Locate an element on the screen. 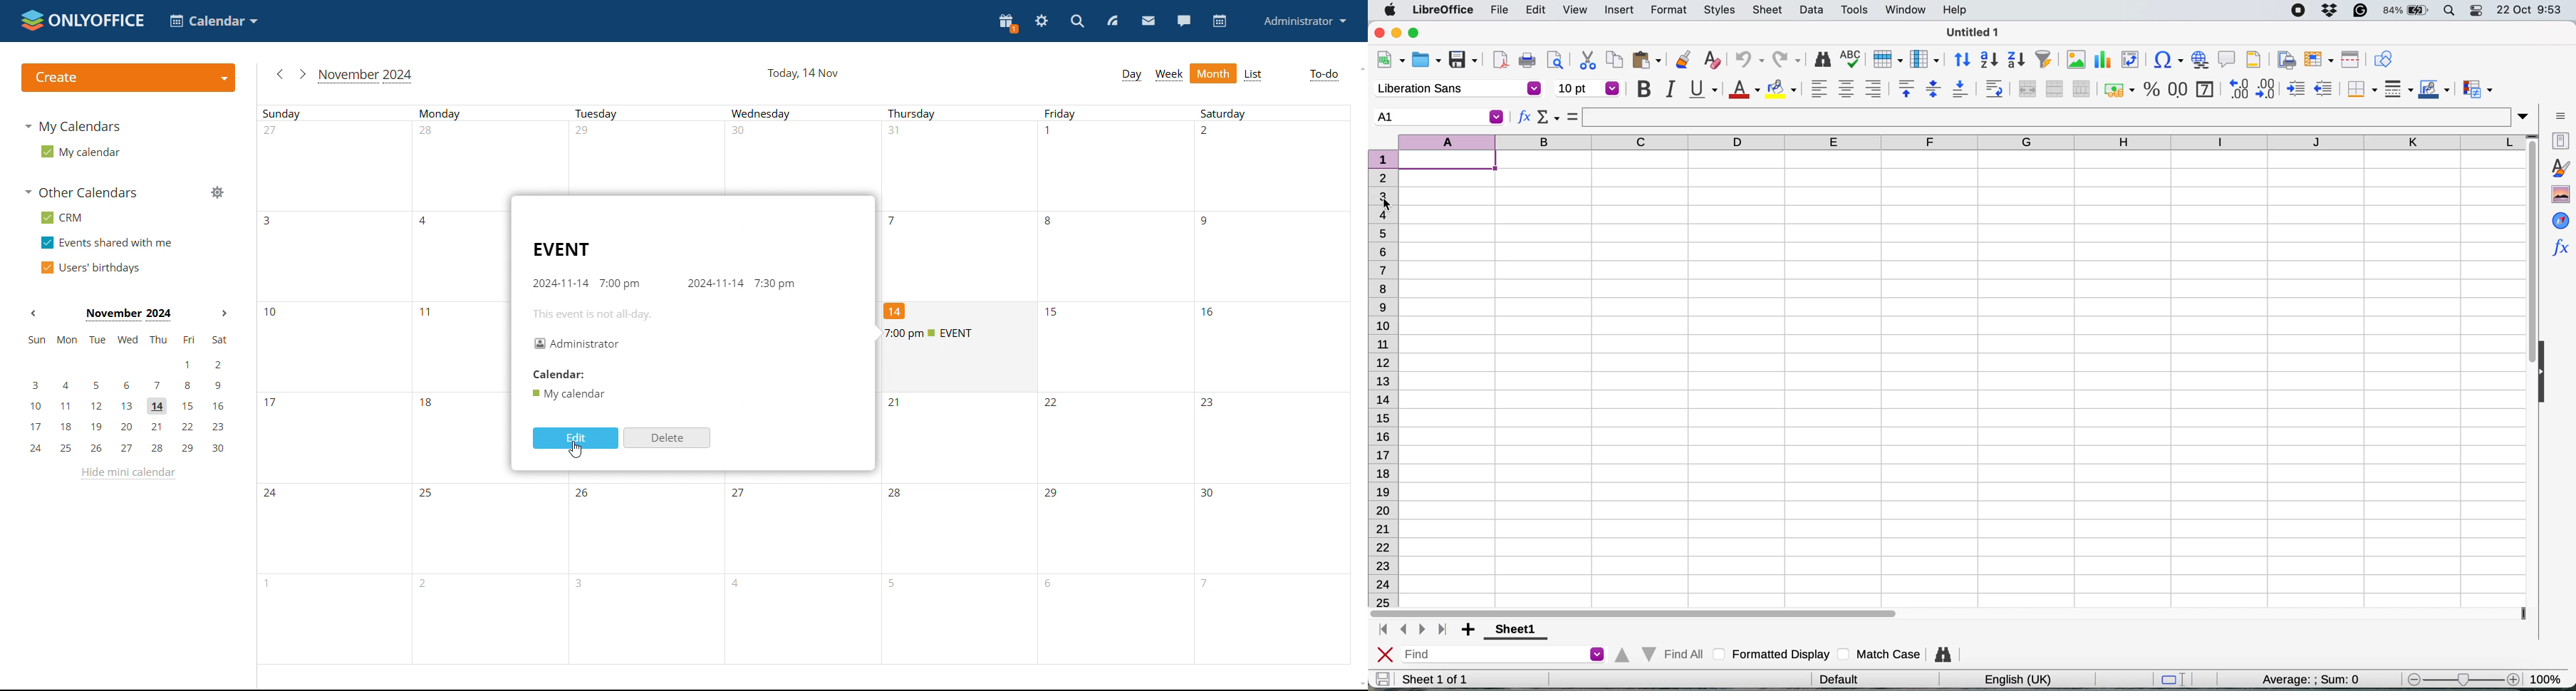 The width and height of the screenshot is (2576, 700). delete decimal place is located at coordinates (2268, 88).